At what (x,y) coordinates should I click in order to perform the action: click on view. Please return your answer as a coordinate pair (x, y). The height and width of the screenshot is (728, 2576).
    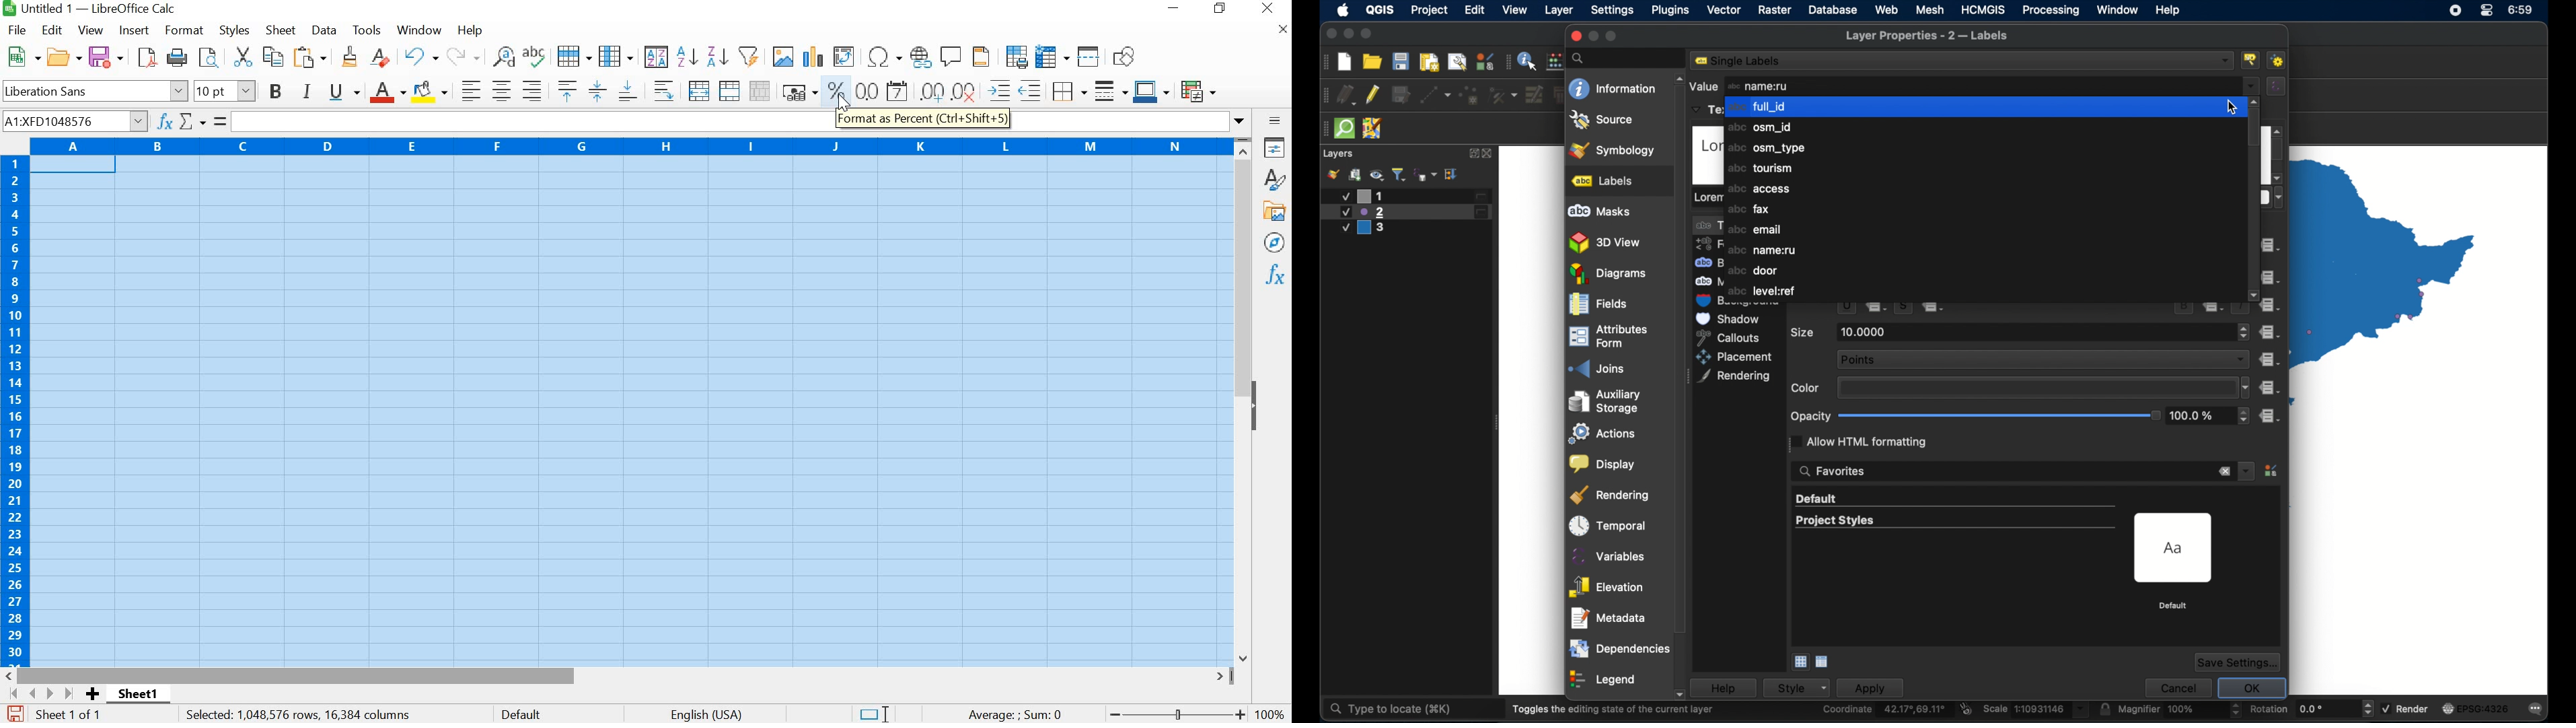
    Looking at the image, I should click on (1516, 10).